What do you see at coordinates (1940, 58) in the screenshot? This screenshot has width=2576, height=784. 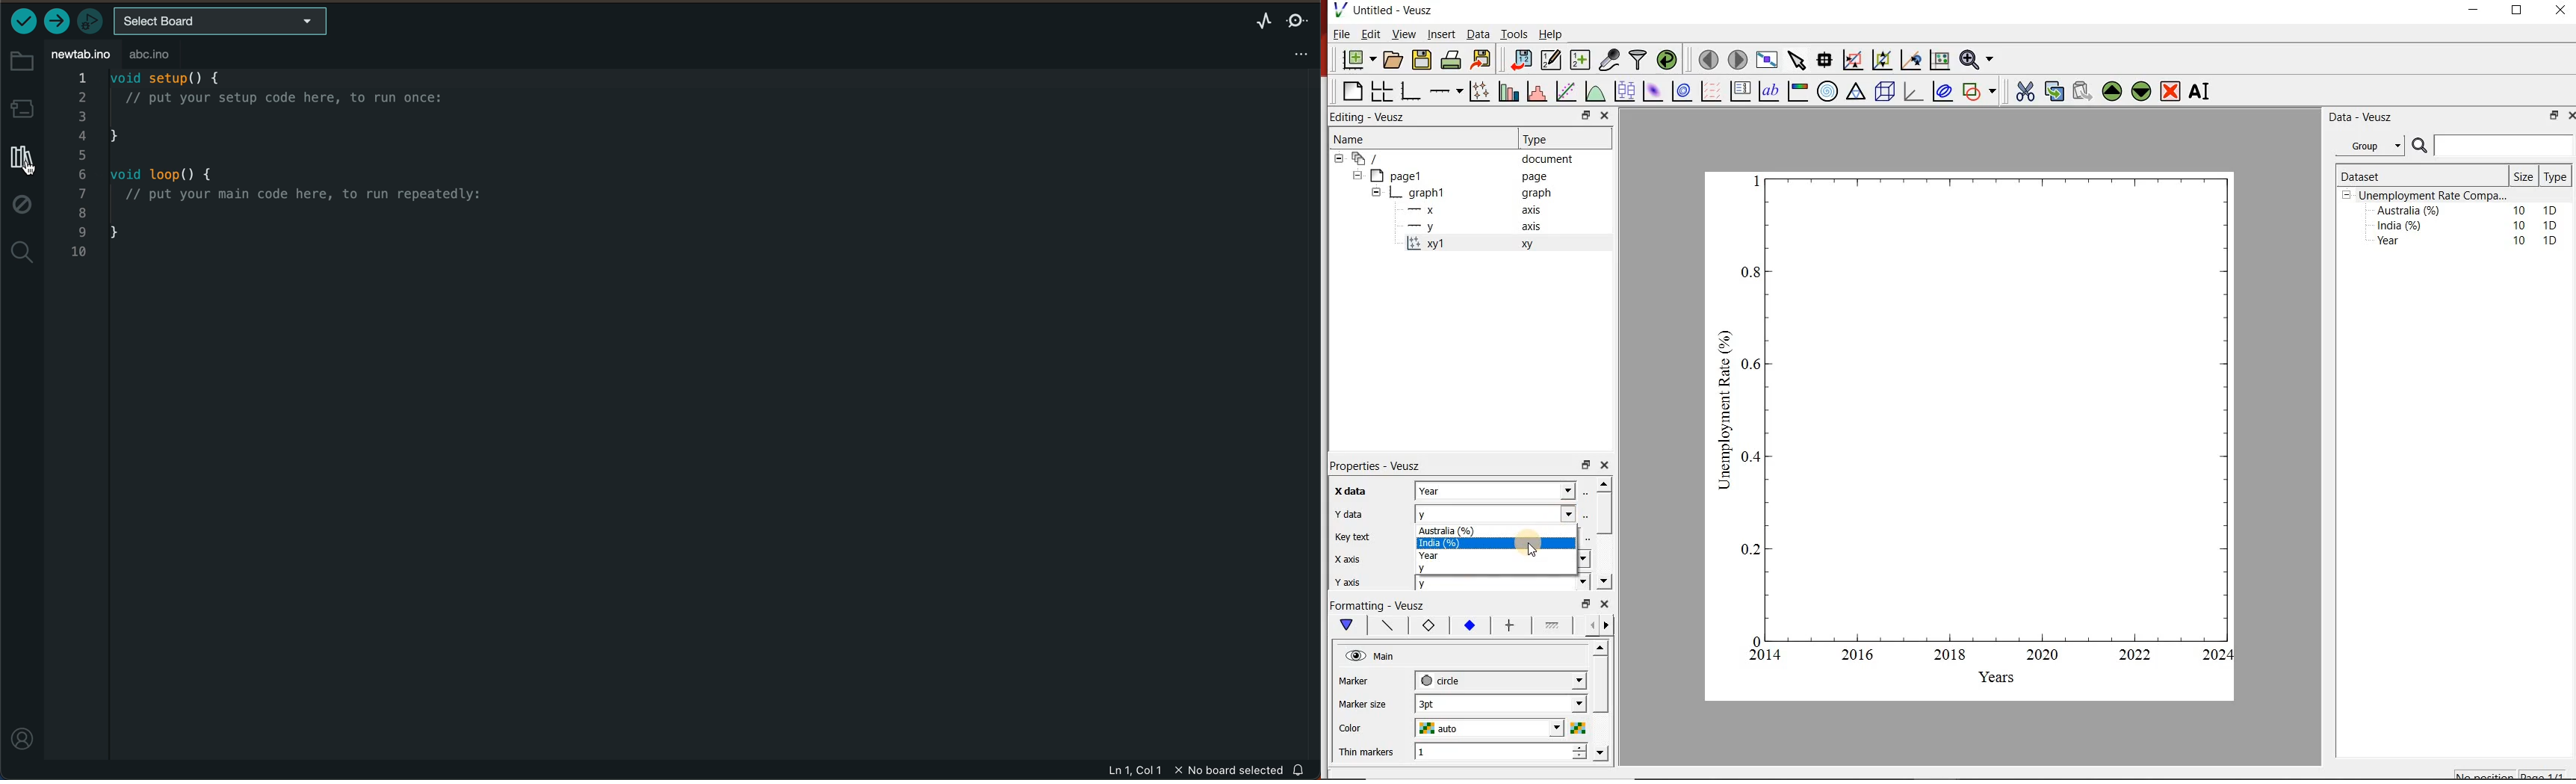 I see `click to resset graph axes` at bounding box center [1940, 58].